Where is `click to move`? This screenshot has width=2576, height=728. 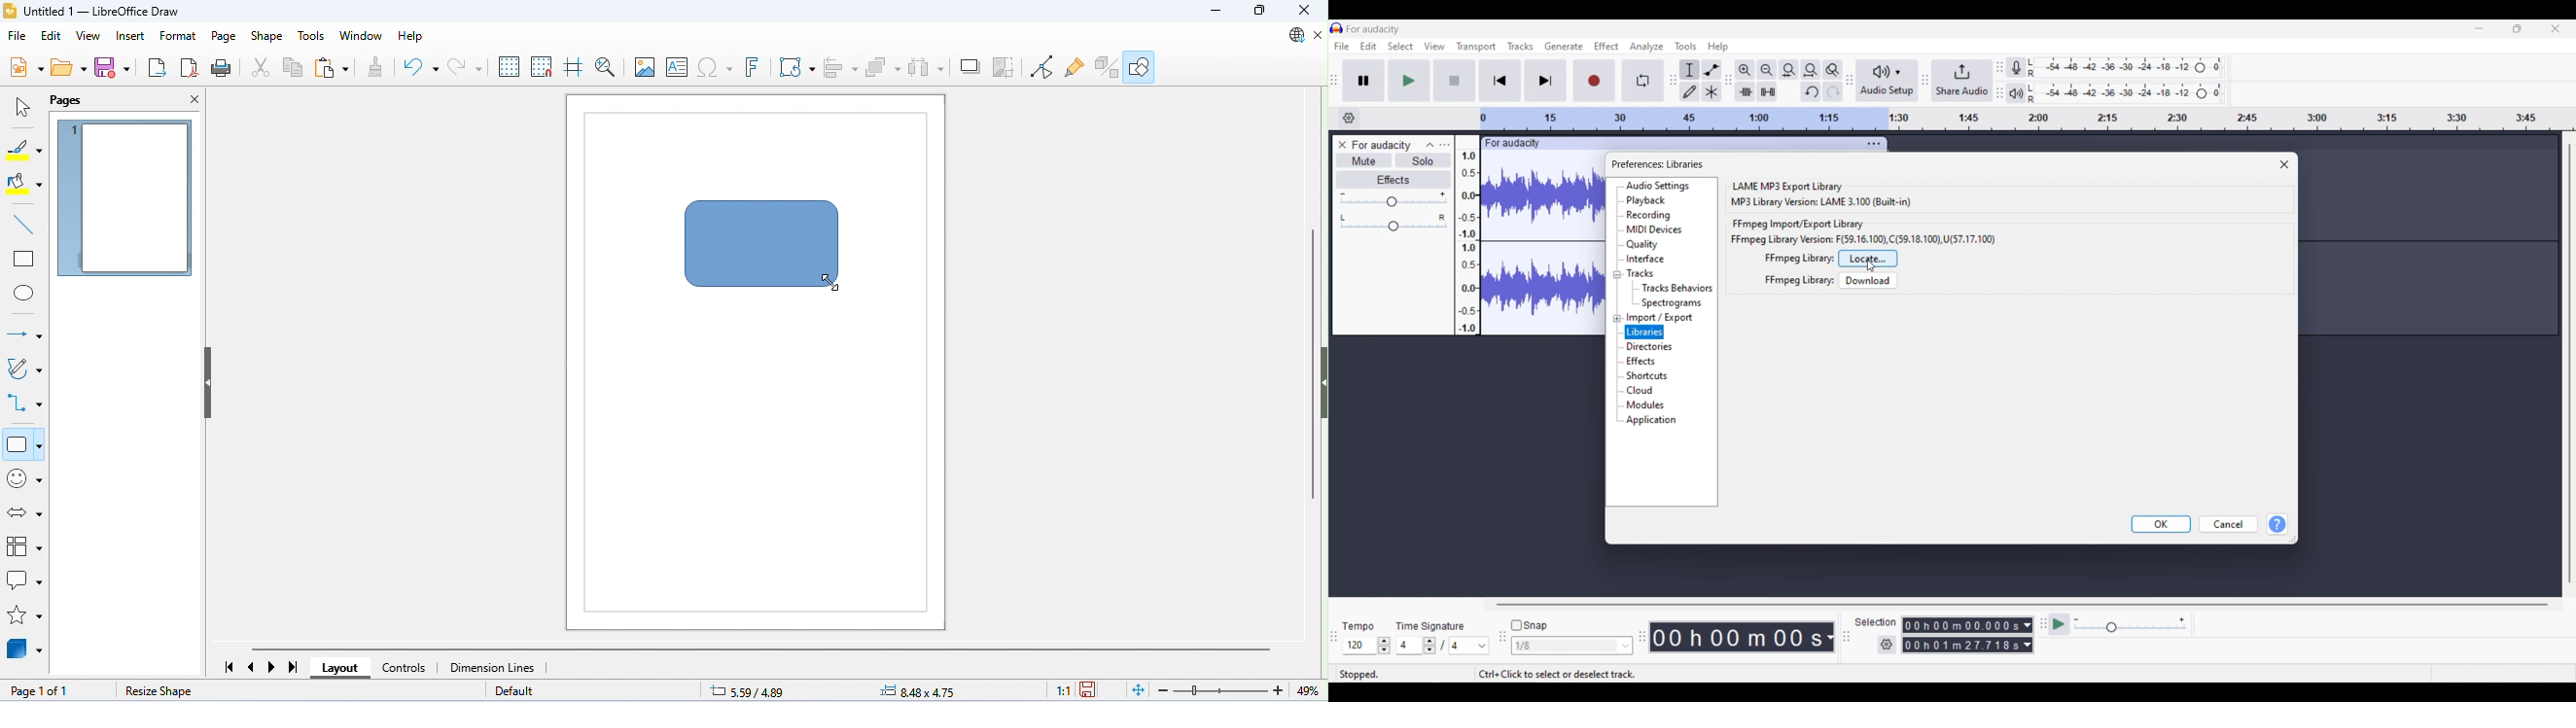
click to move is located at coordinates (1704, 142).